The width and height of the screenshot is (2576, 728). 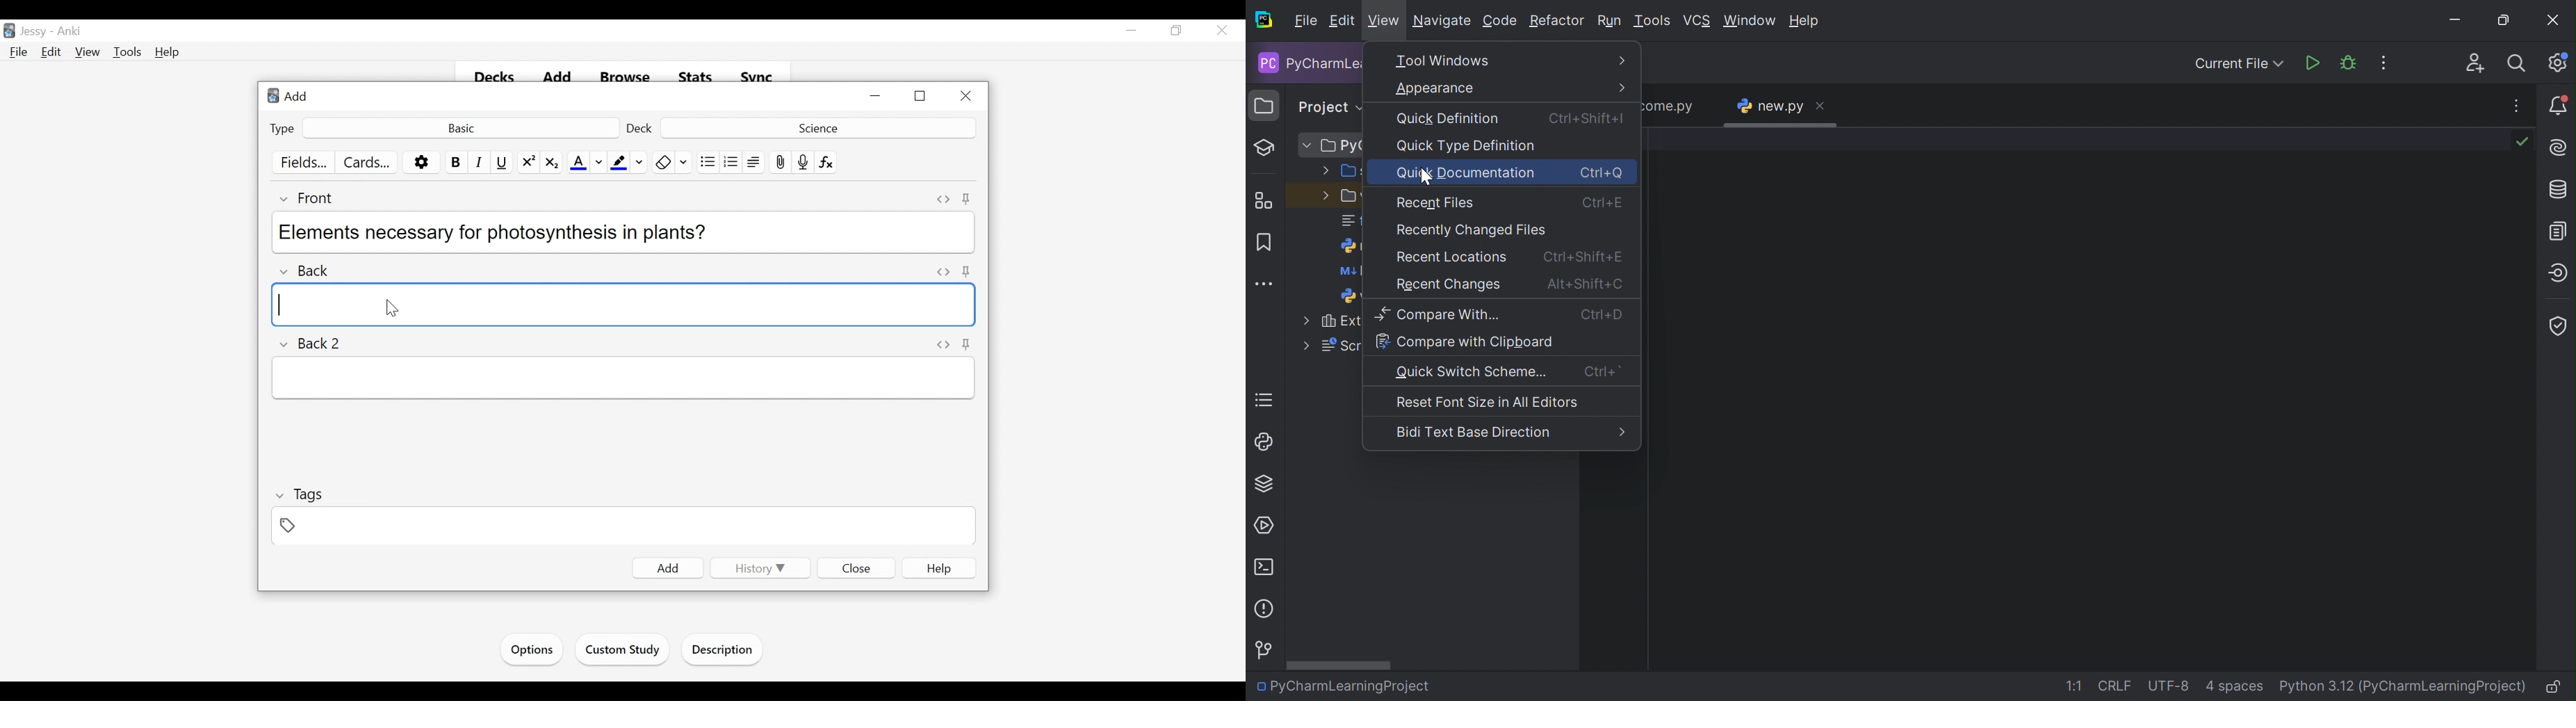 What do you see at coordinates (754, 162) in the screenshot?
I see `Alignment` at bounding box center [754, 162].